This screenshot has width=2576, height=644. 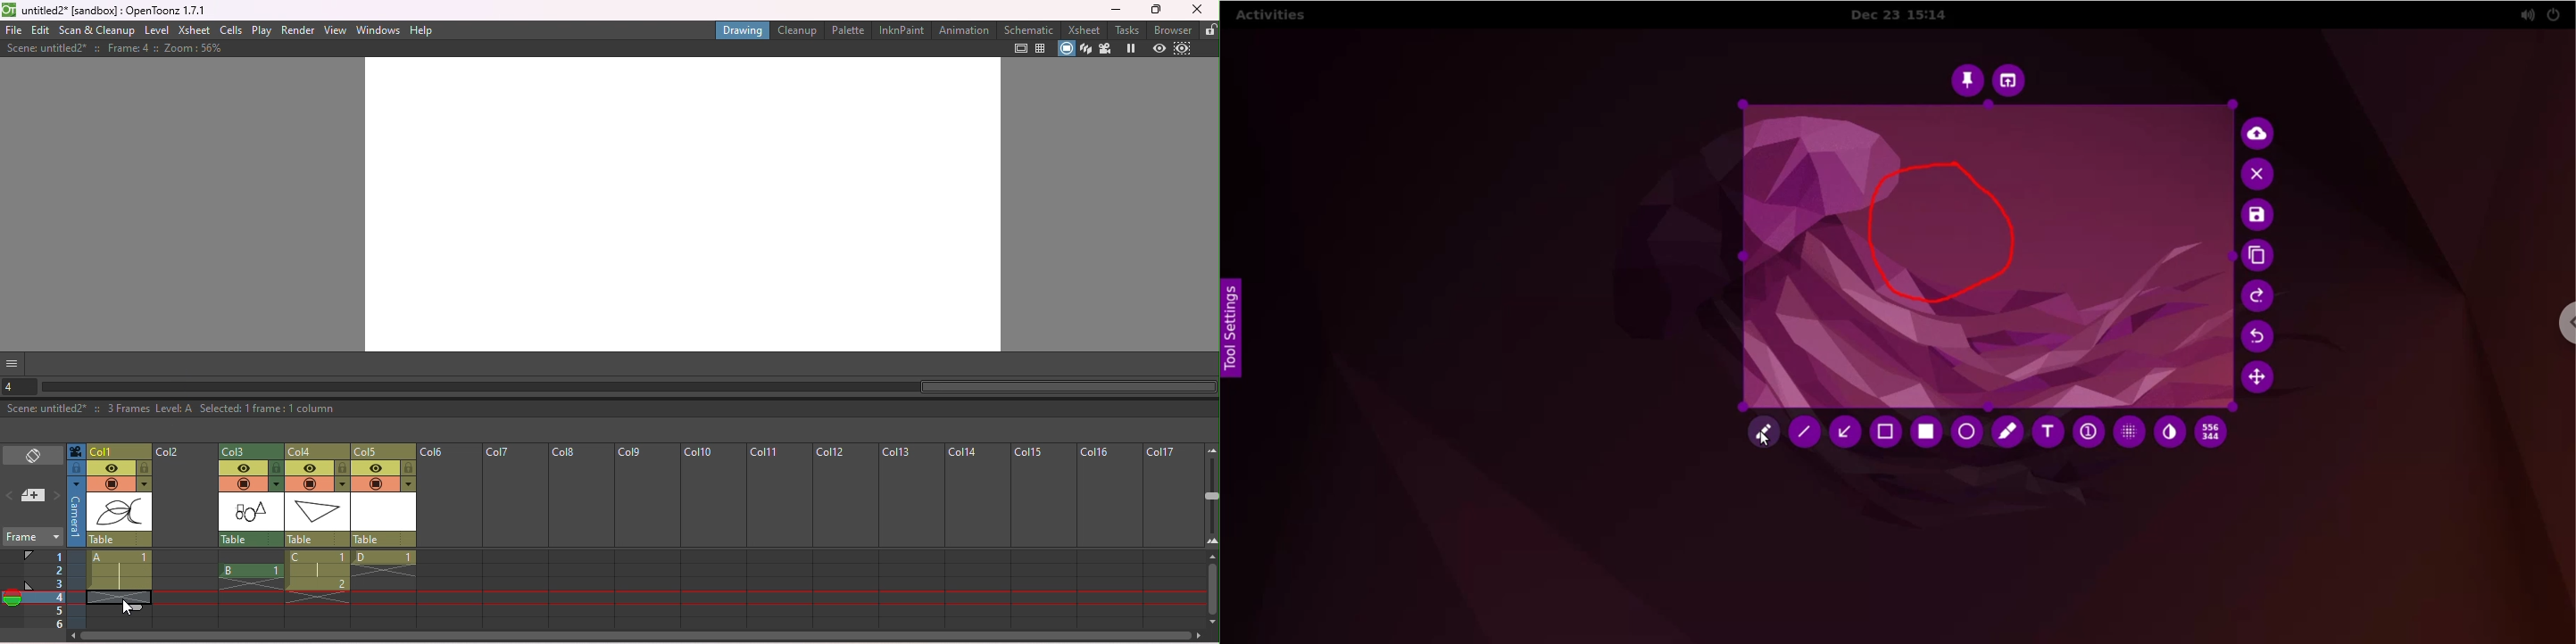 What do you see at coordinates (144, 484) in the screenshot?
I see `Additional column setting` at bounding box center [144, 484].